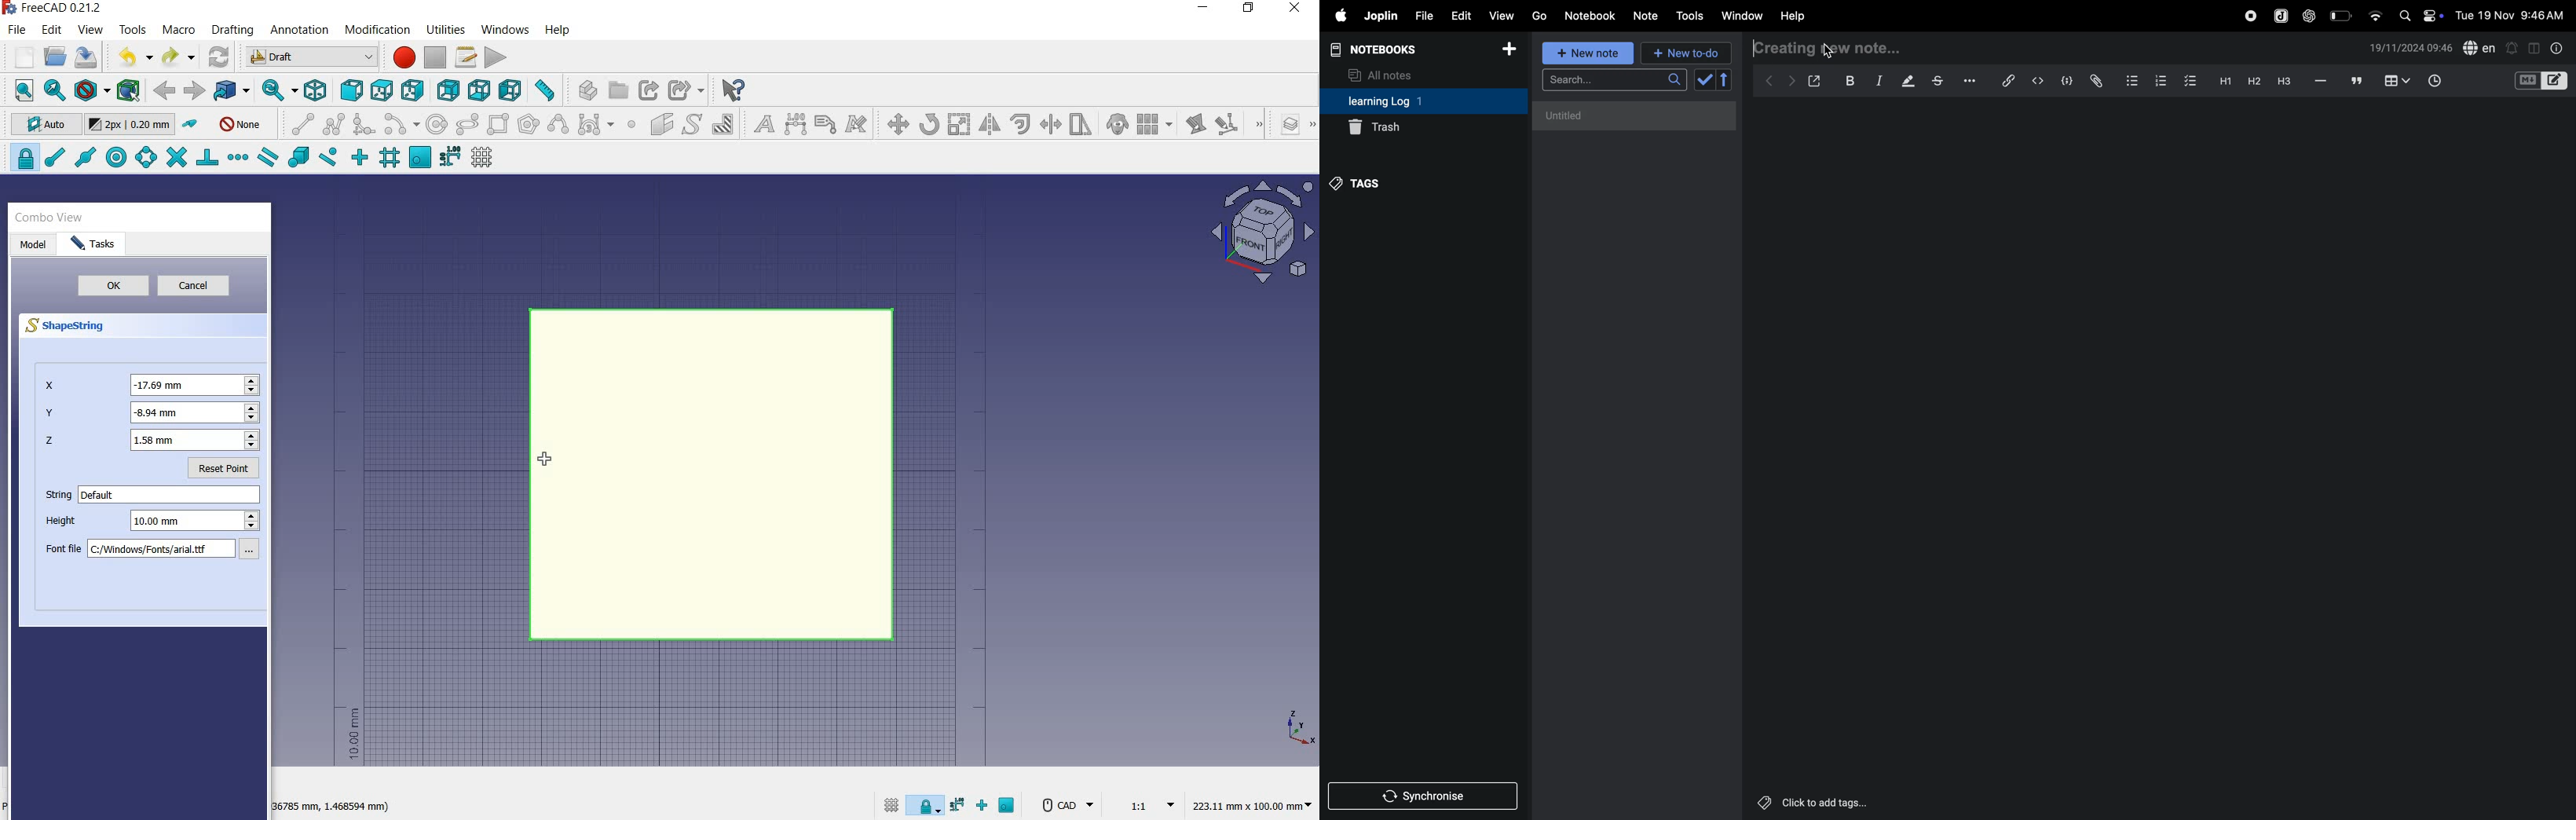 The image size is (2576, 840). Describe the element at coordinates (557, 126) in the screenshot. I see `b-spline` at that location.